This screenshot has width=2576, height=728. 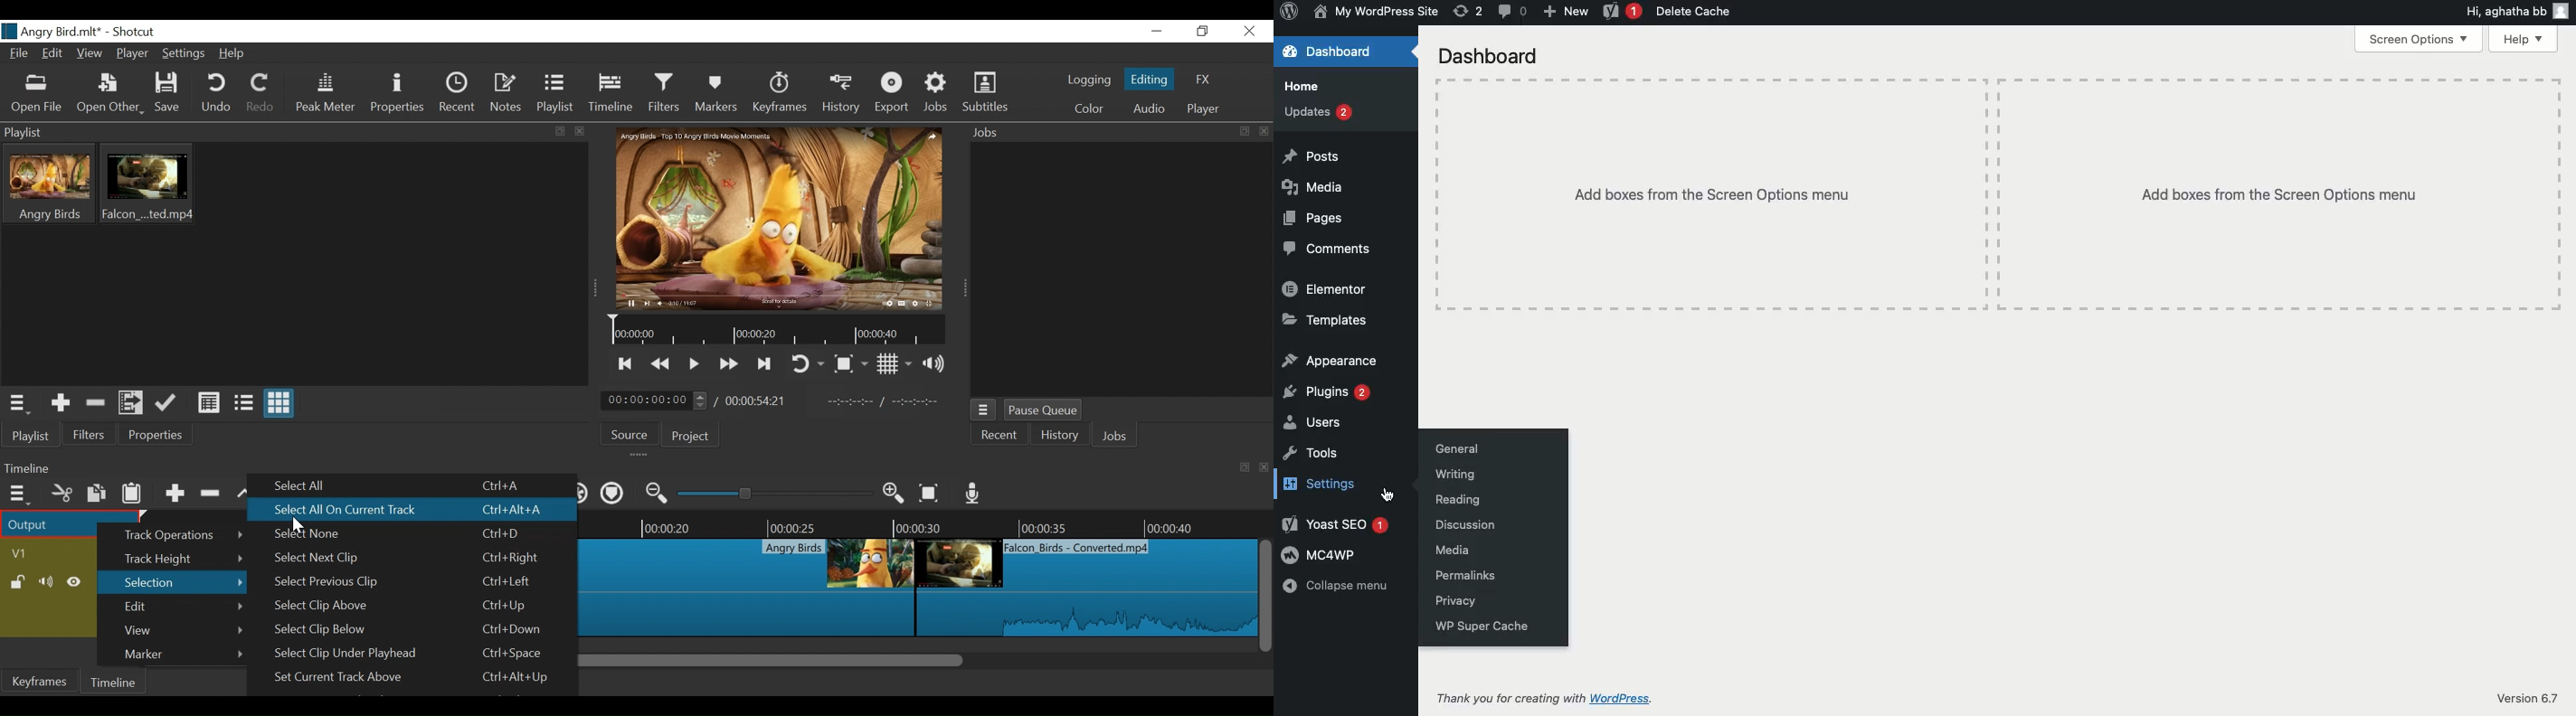 I want to click on View as icon, so click(x=278, y=404).